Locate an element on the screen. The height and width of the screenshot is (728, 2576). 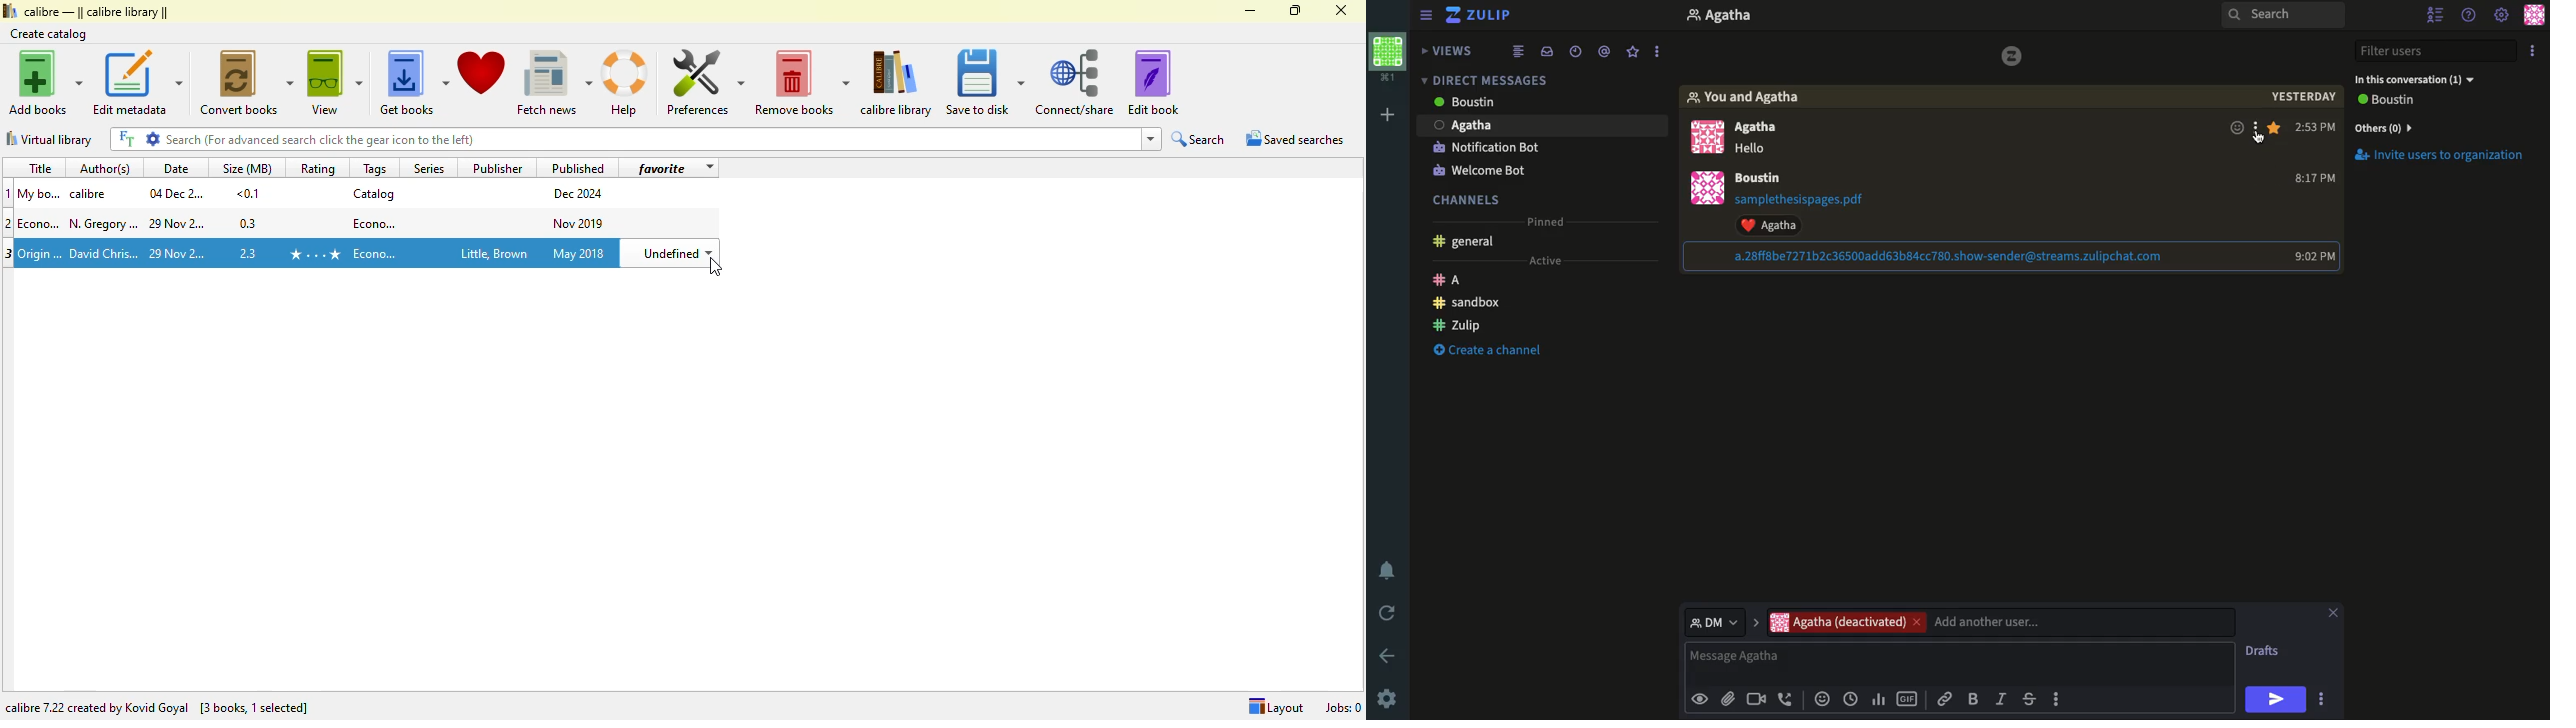
Strikethrough is located at coordinates (2029, 699).